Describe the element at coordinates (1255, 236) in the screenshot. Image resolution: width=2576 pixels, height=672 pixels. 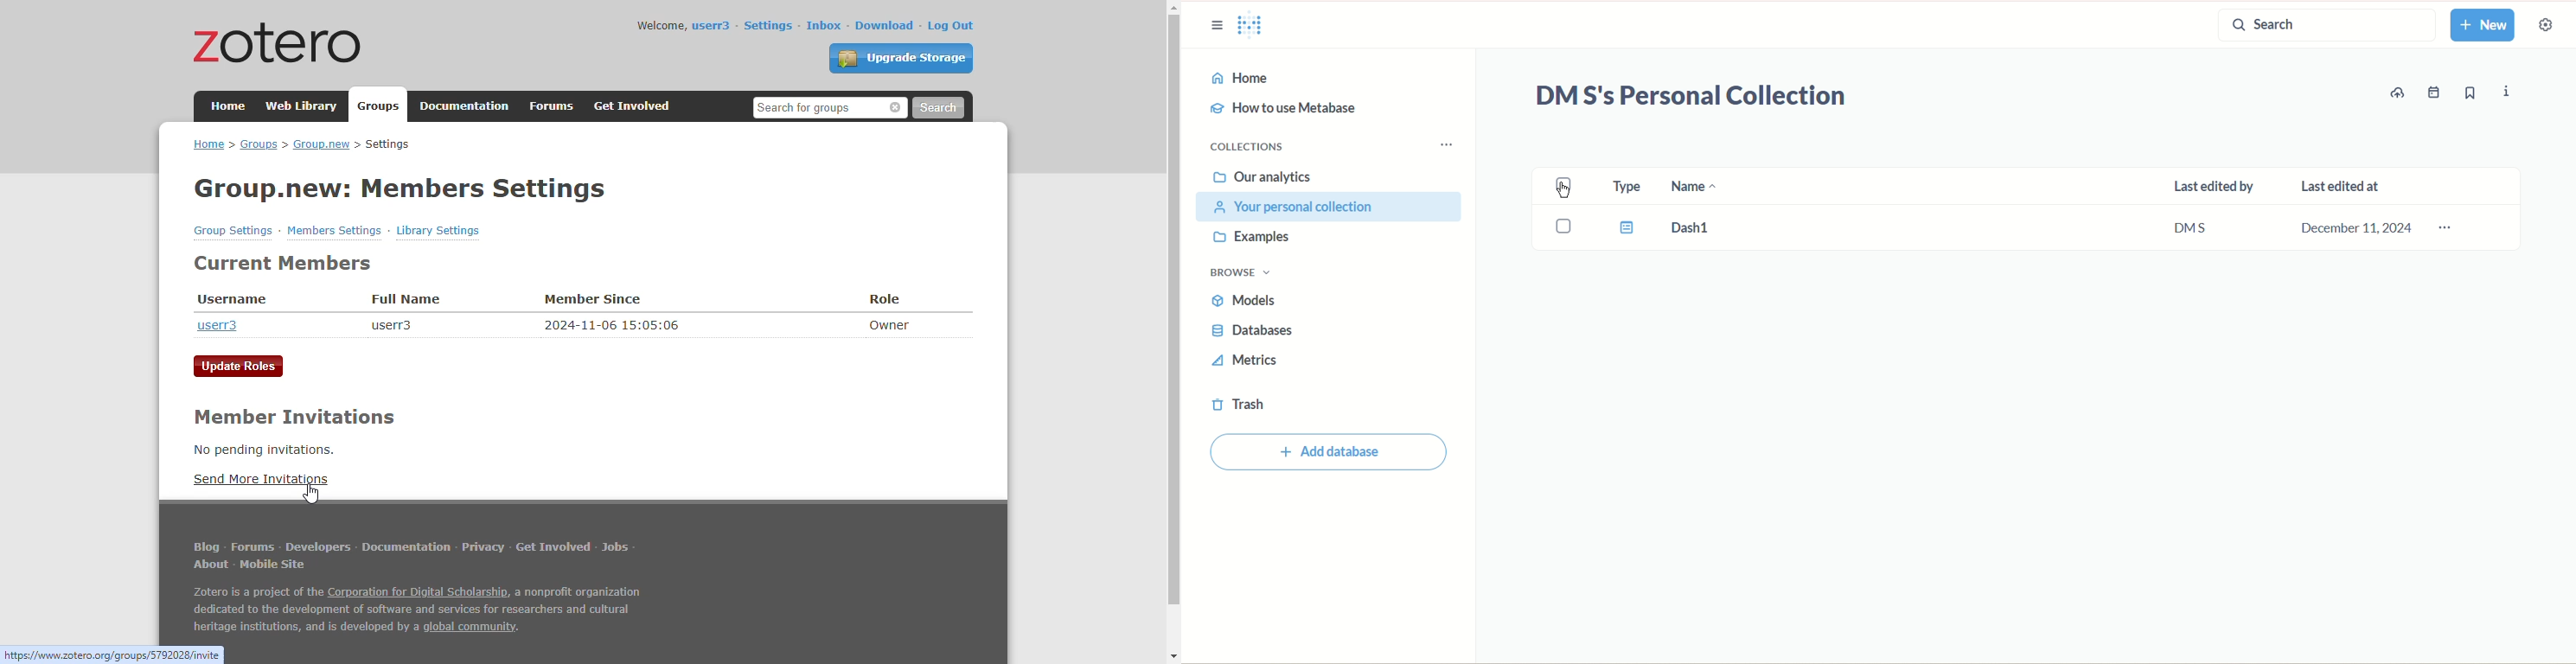
I see `examples` at that location.